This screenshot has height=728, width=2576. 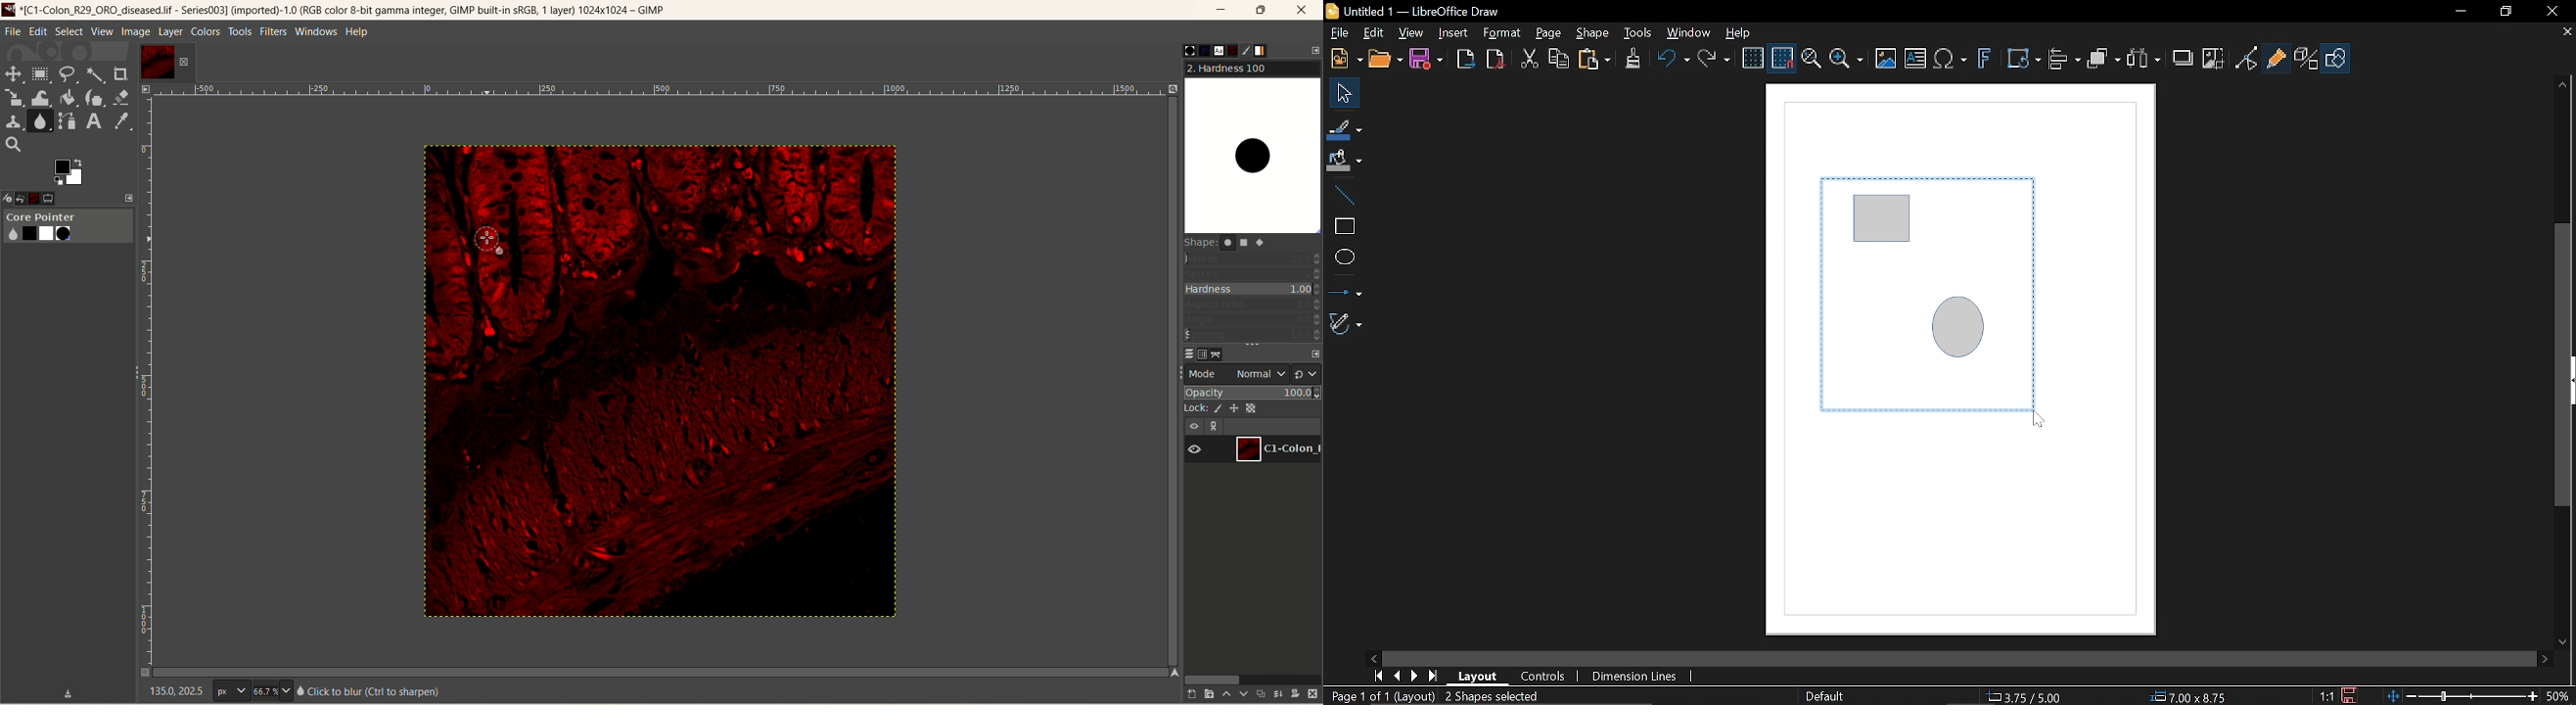 What do you see at coordinates (1196, 50) in the screenshot?
I see `pattern` at bounding box center [1196, 50].